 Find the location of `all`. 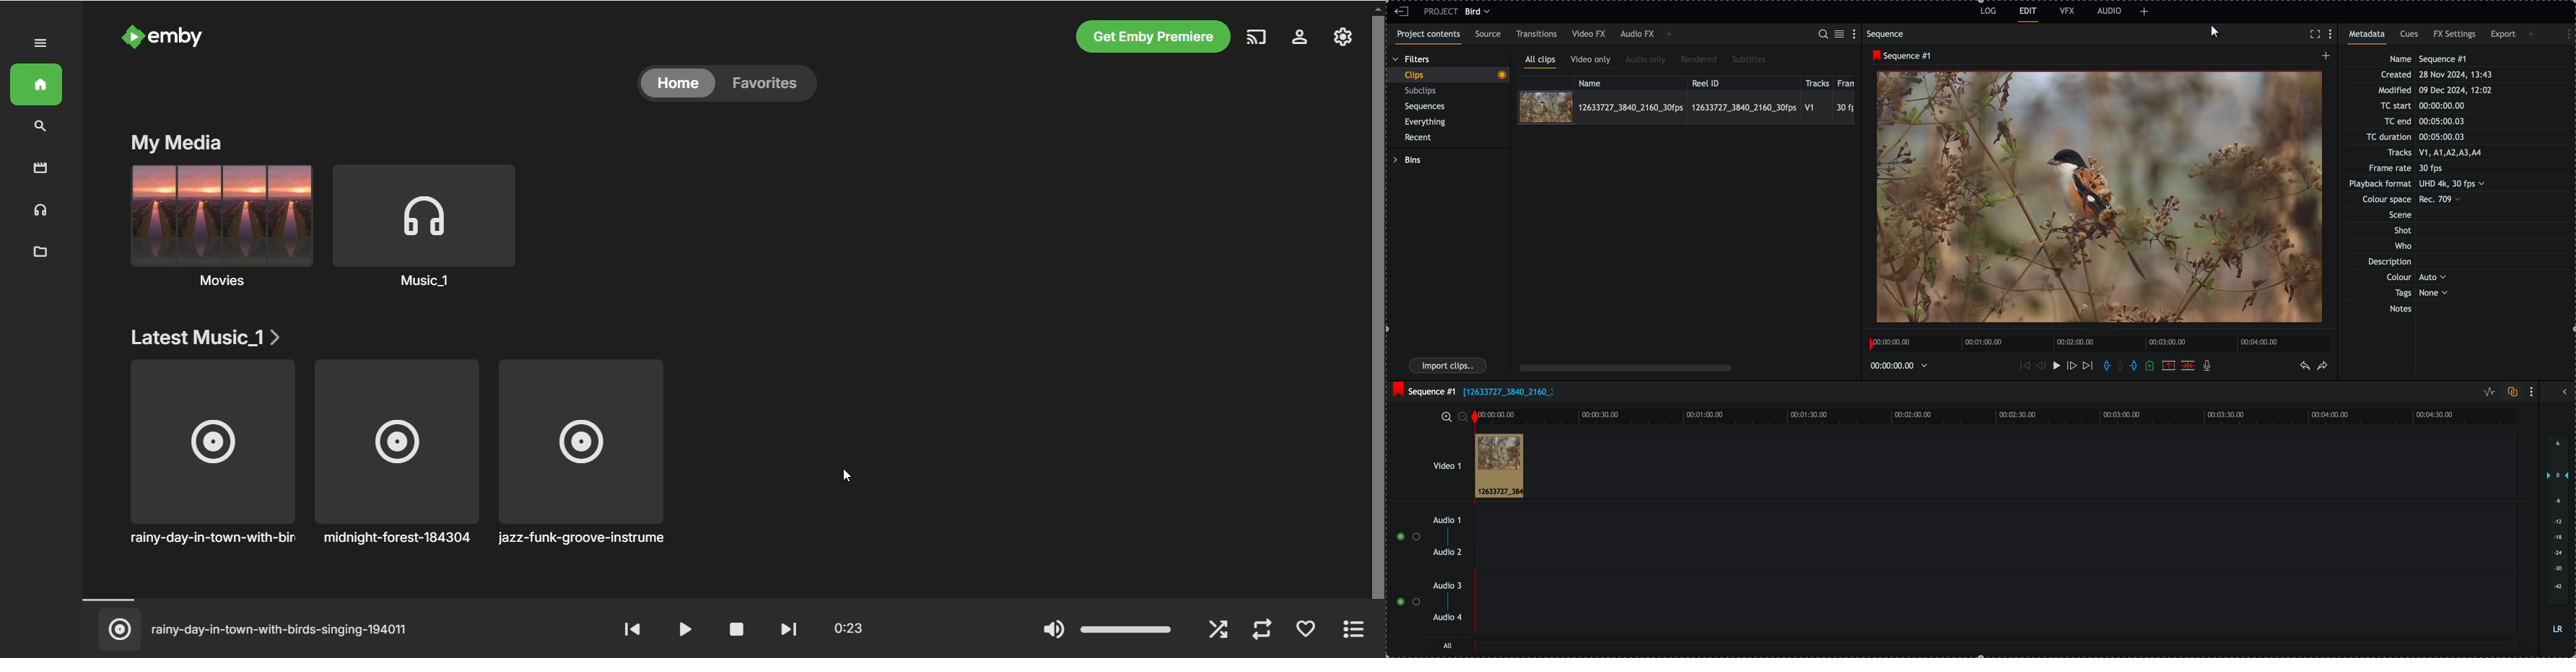

all is located at coordinates (1448, 645).